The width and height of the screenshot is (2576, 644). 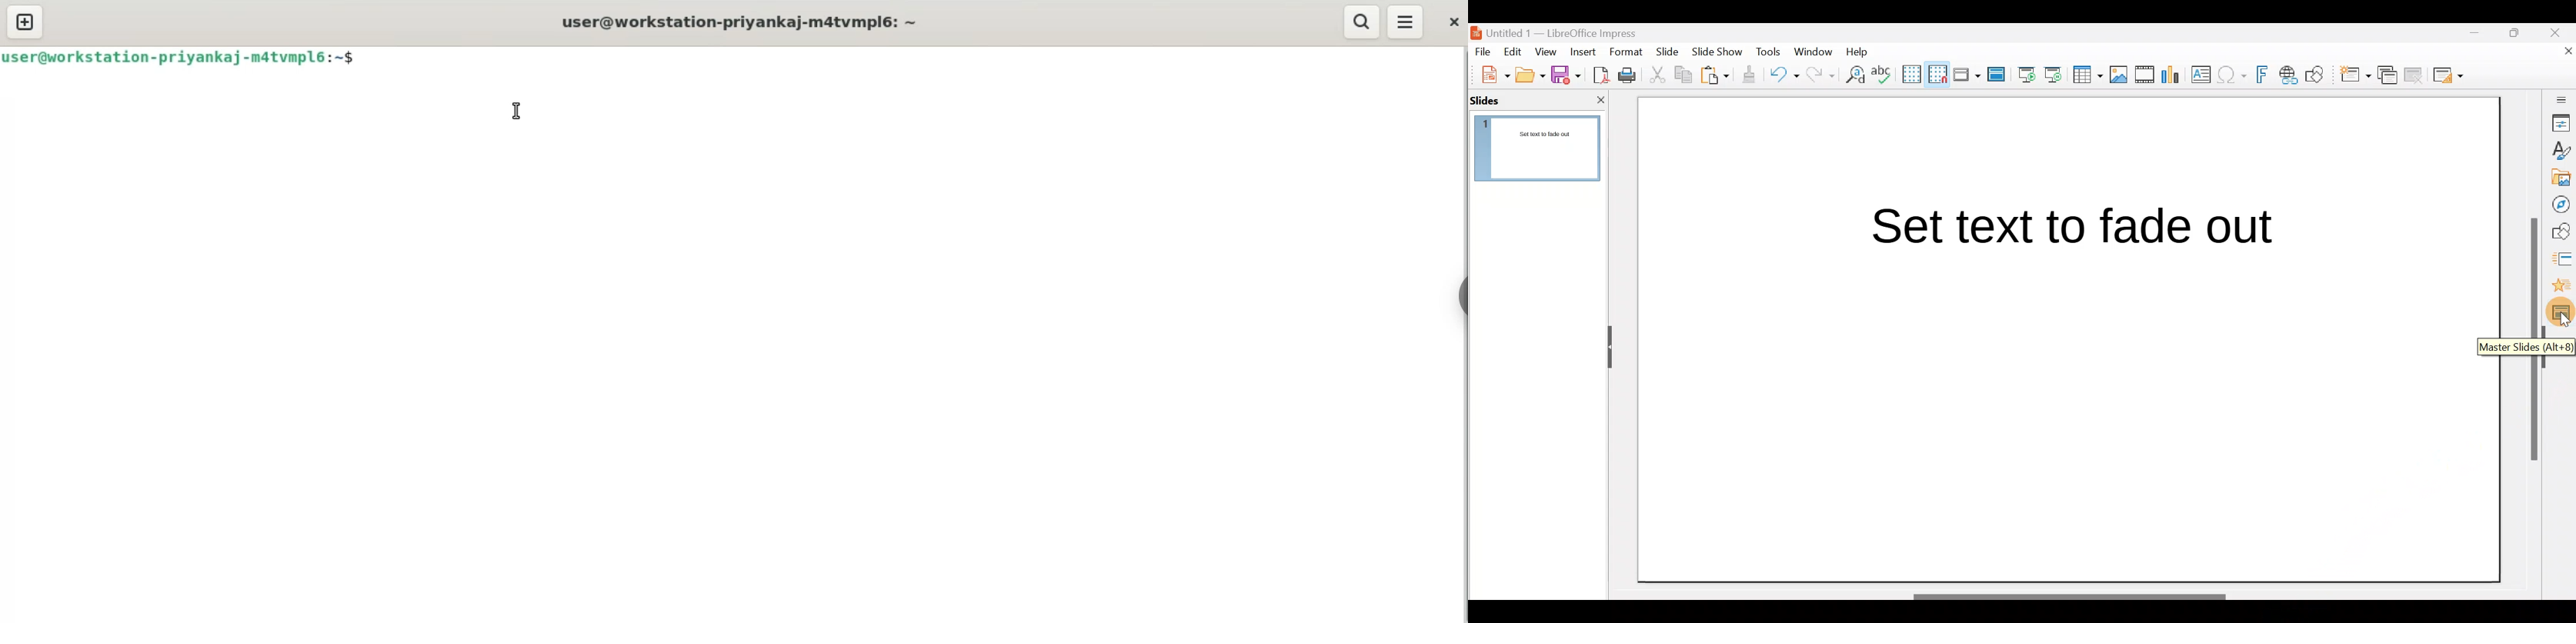 What do you see at coordinates (1751, 75) in the screenshot?
I see `Clone formatting` at bounding box center [1751, 75].